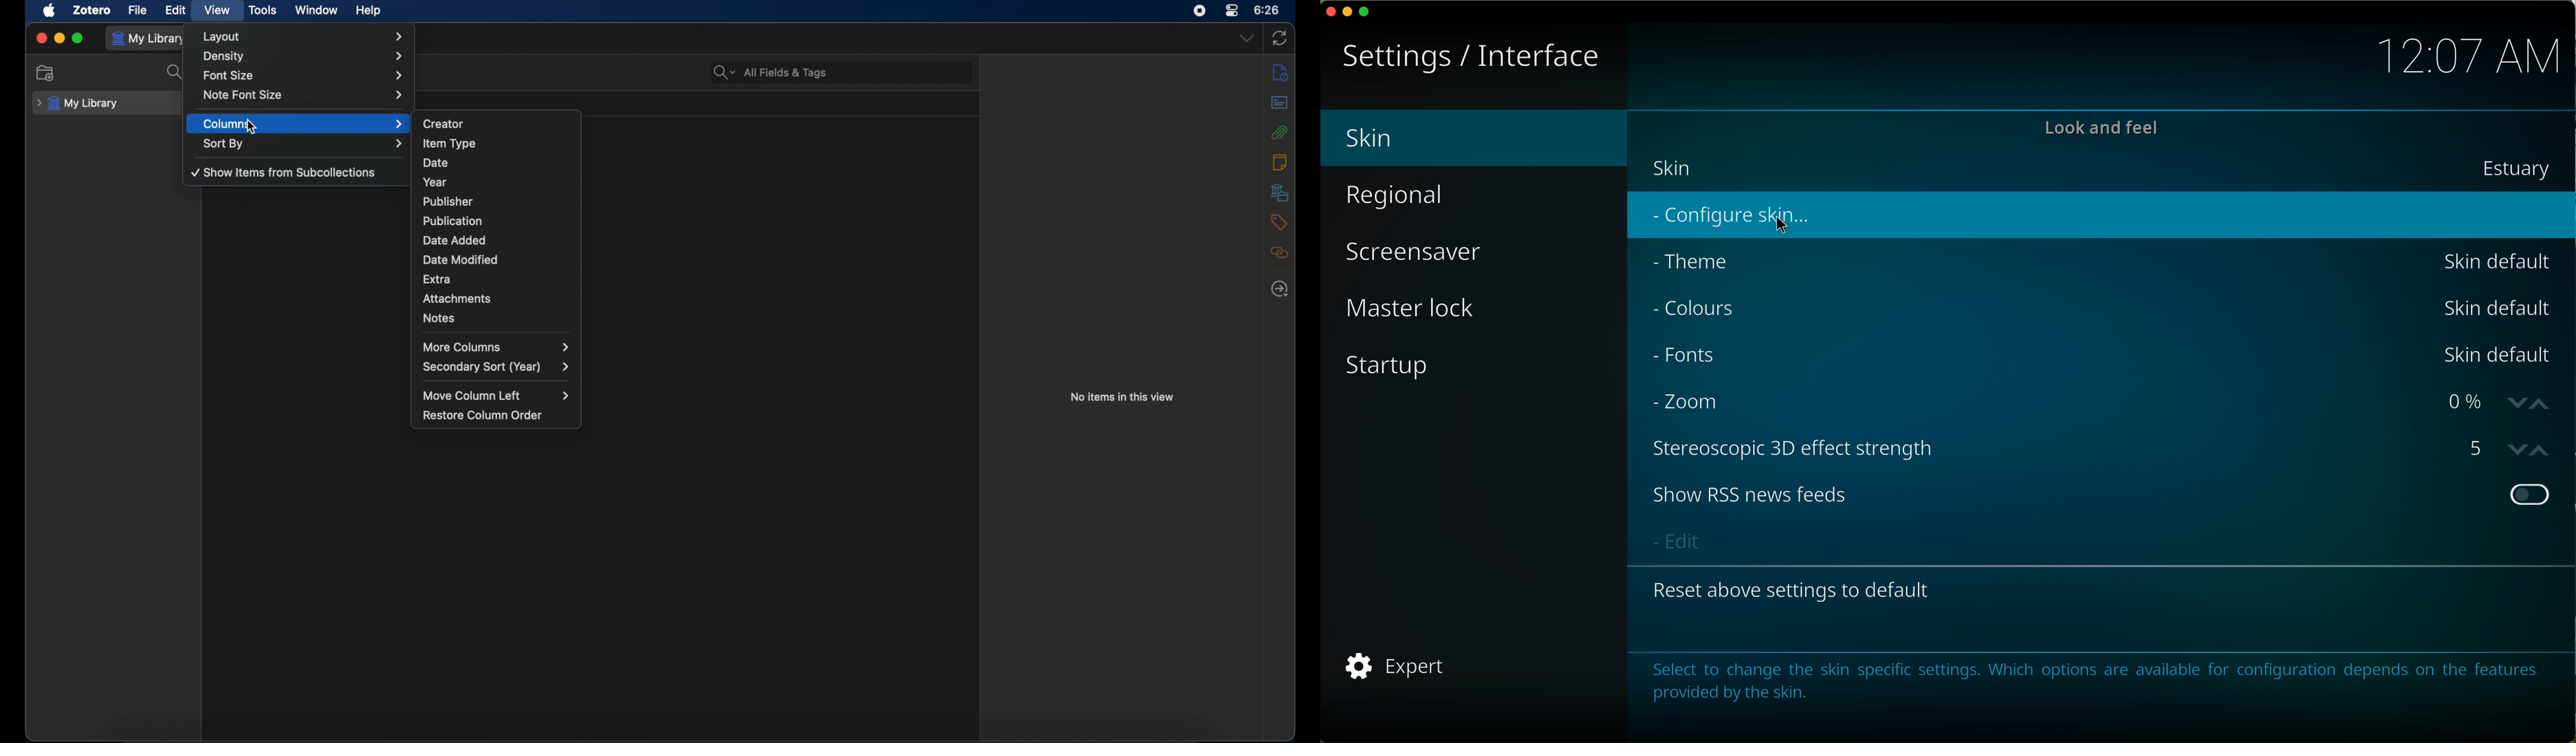 This screenshot has width=2576, height=756. What do you see at coordinates (1122, 397) in the screenshot?
I see `no items in this view` at bounding box center [1122, 397].